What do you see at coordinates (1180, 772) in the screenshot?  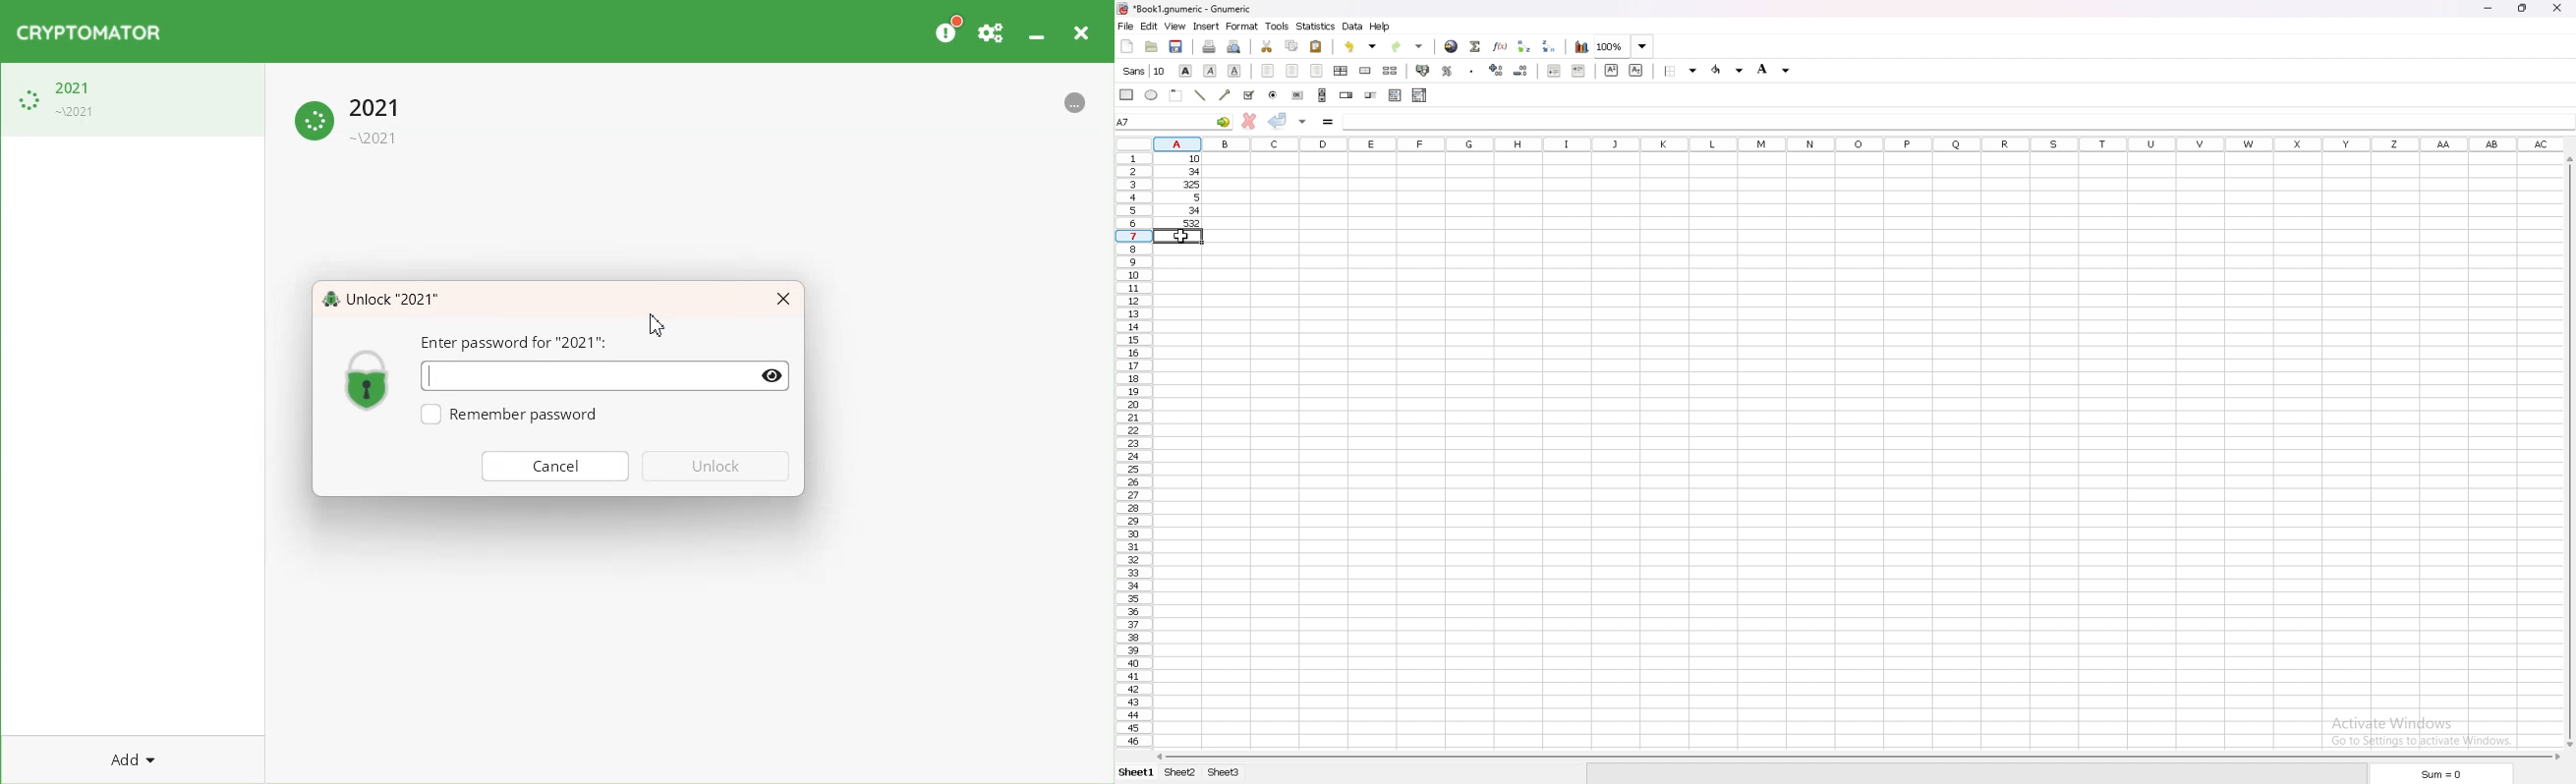 I see `sheet 2` at bounding box center [1180, 772].